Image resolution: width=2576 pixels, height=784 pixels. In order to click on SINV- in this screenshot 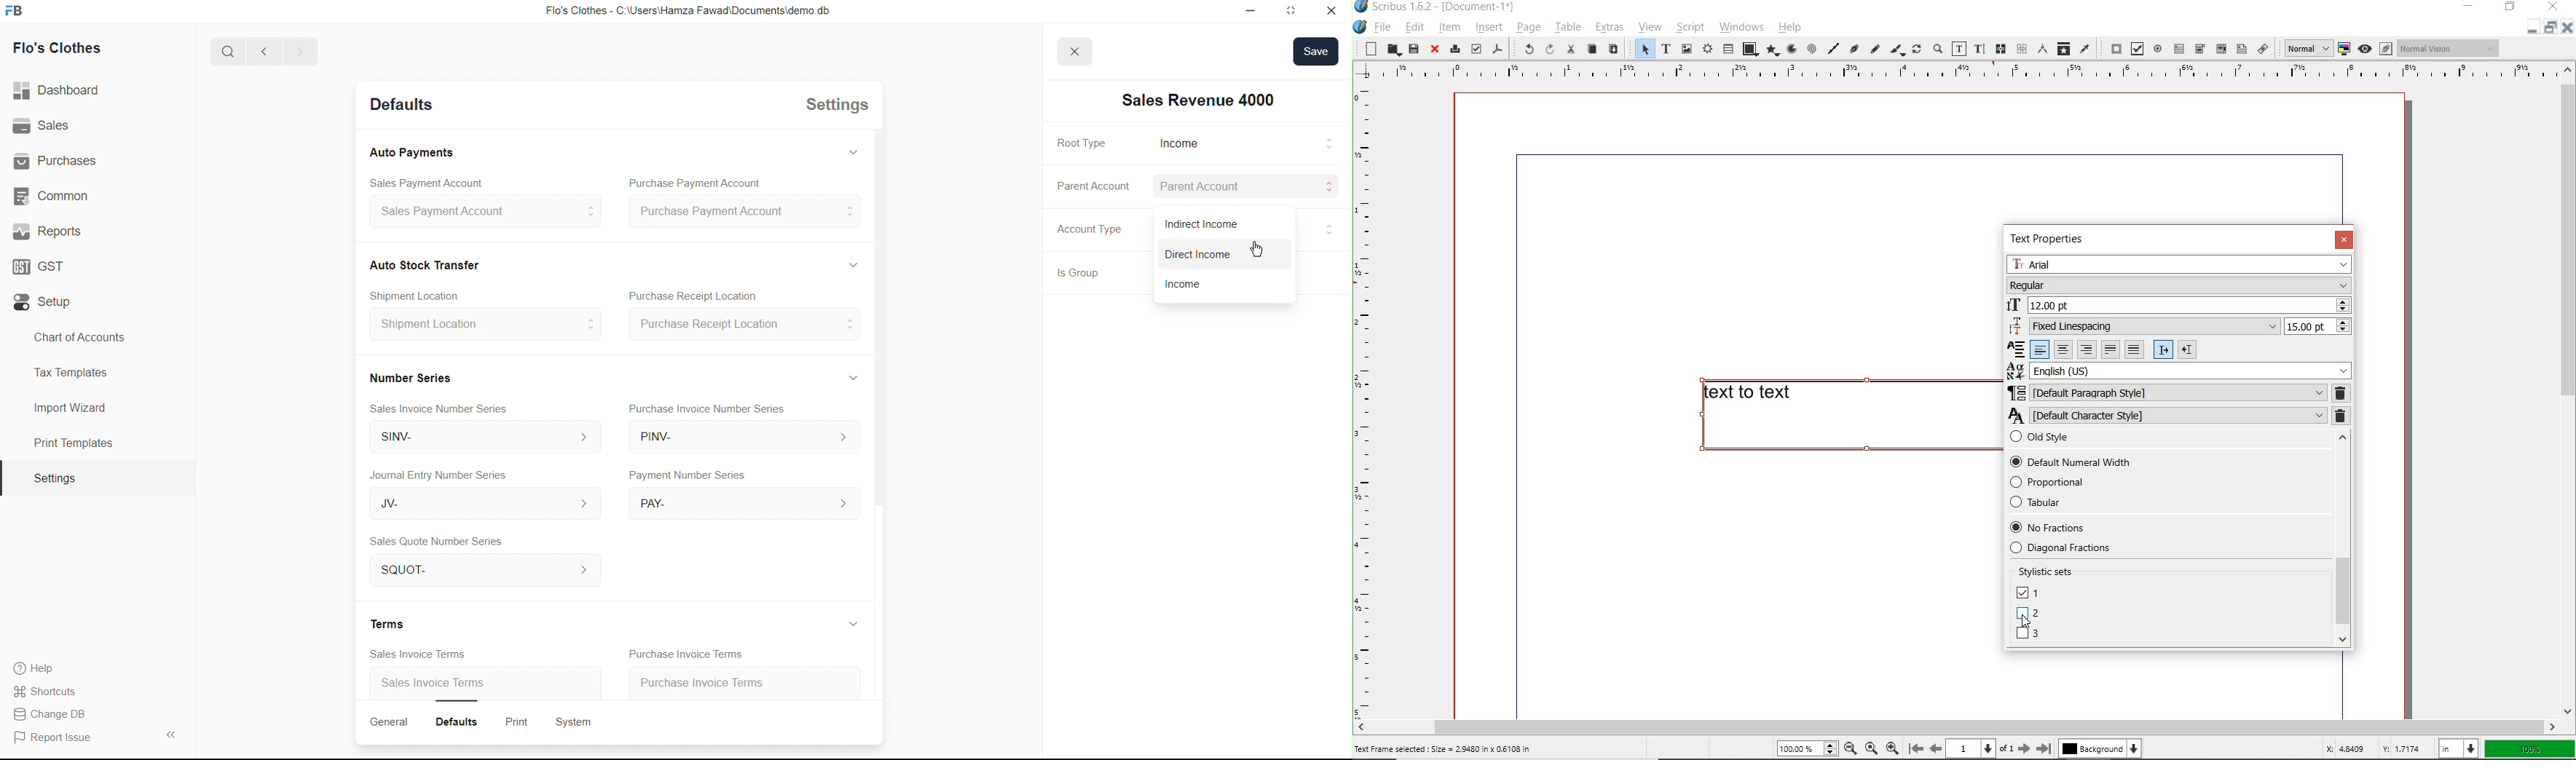, I will do `click(478, 439)`.